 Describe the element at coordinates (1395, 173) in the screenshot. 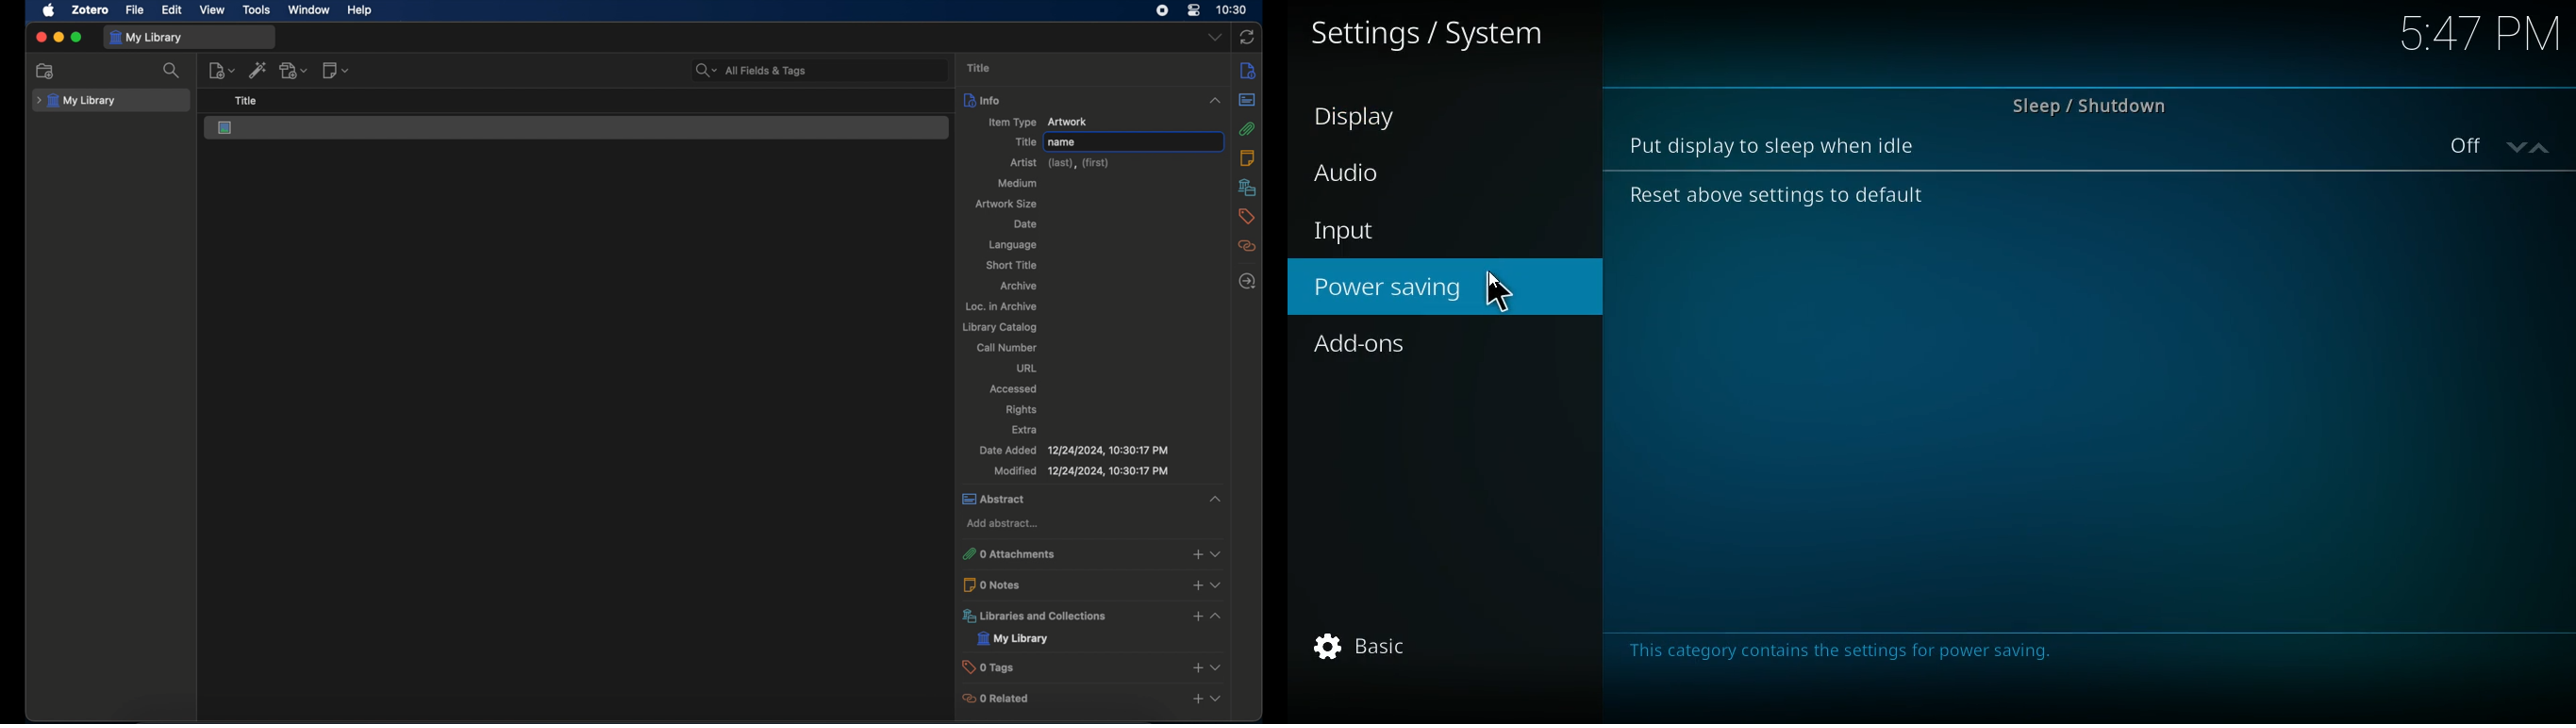

I see `audio` at that location.